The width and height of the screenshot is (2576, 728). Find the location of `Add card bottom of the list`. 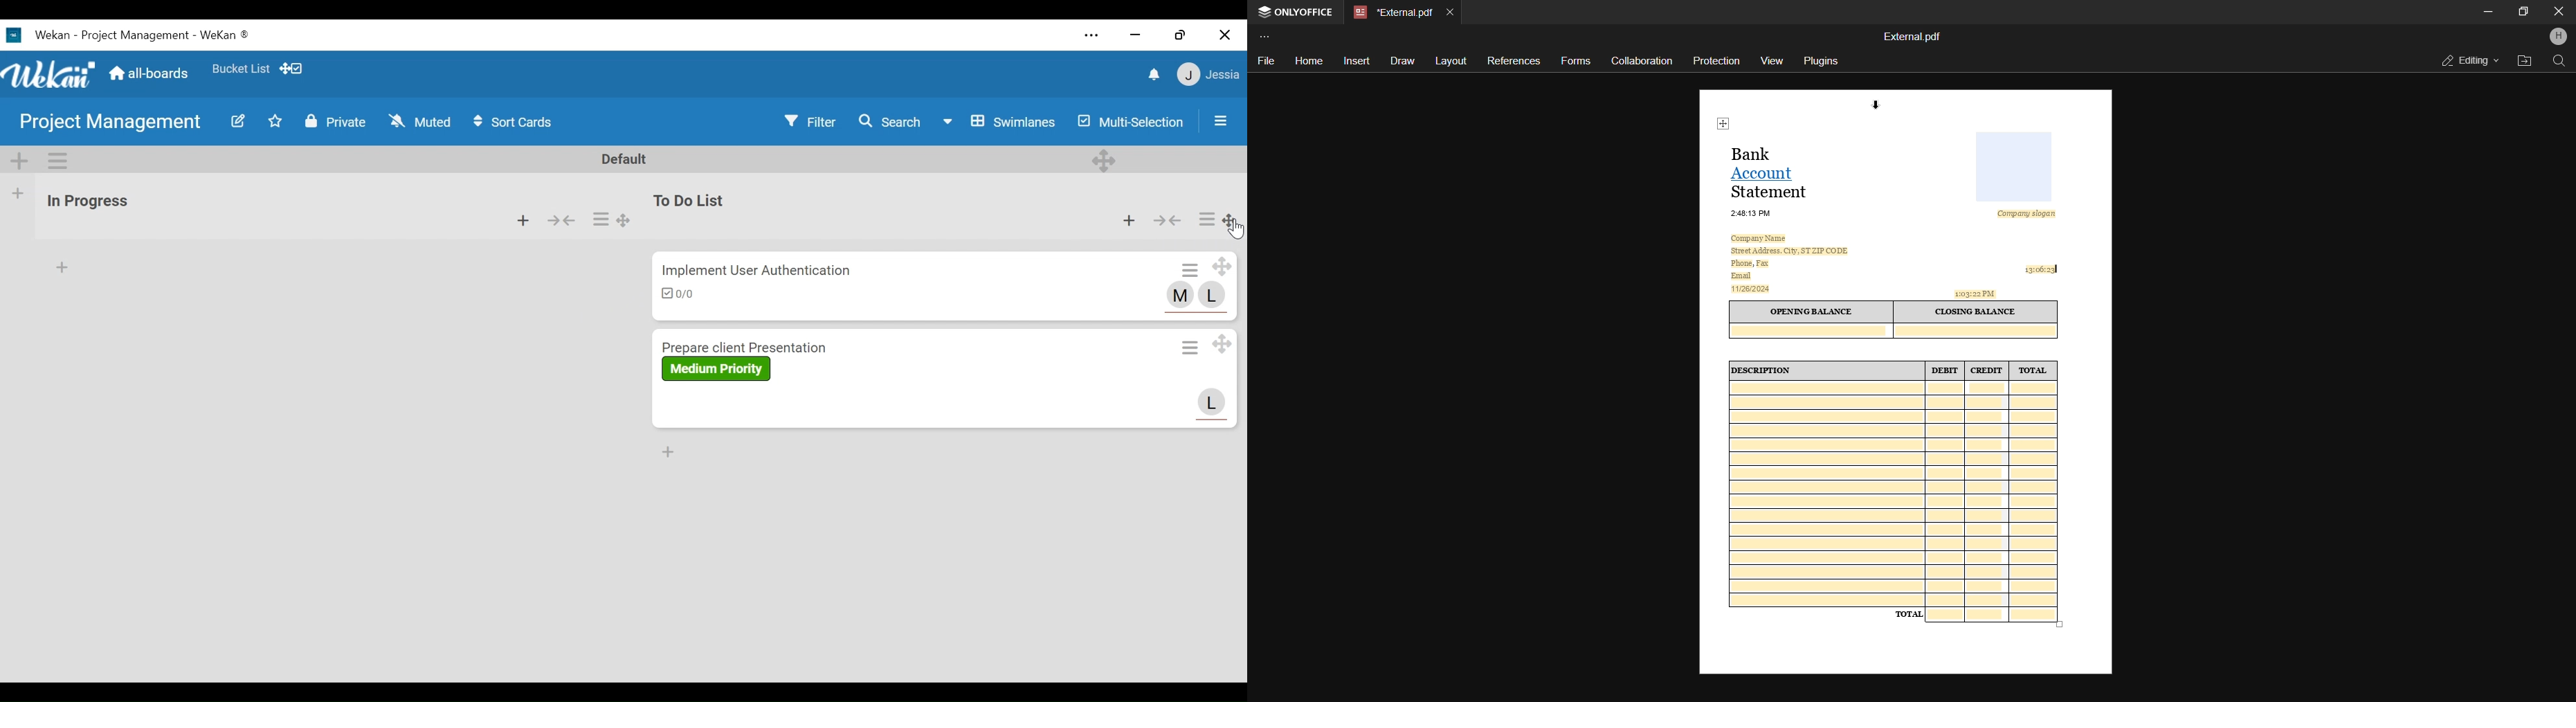

Add card bottom of the list is located at coordinates (666, 453).